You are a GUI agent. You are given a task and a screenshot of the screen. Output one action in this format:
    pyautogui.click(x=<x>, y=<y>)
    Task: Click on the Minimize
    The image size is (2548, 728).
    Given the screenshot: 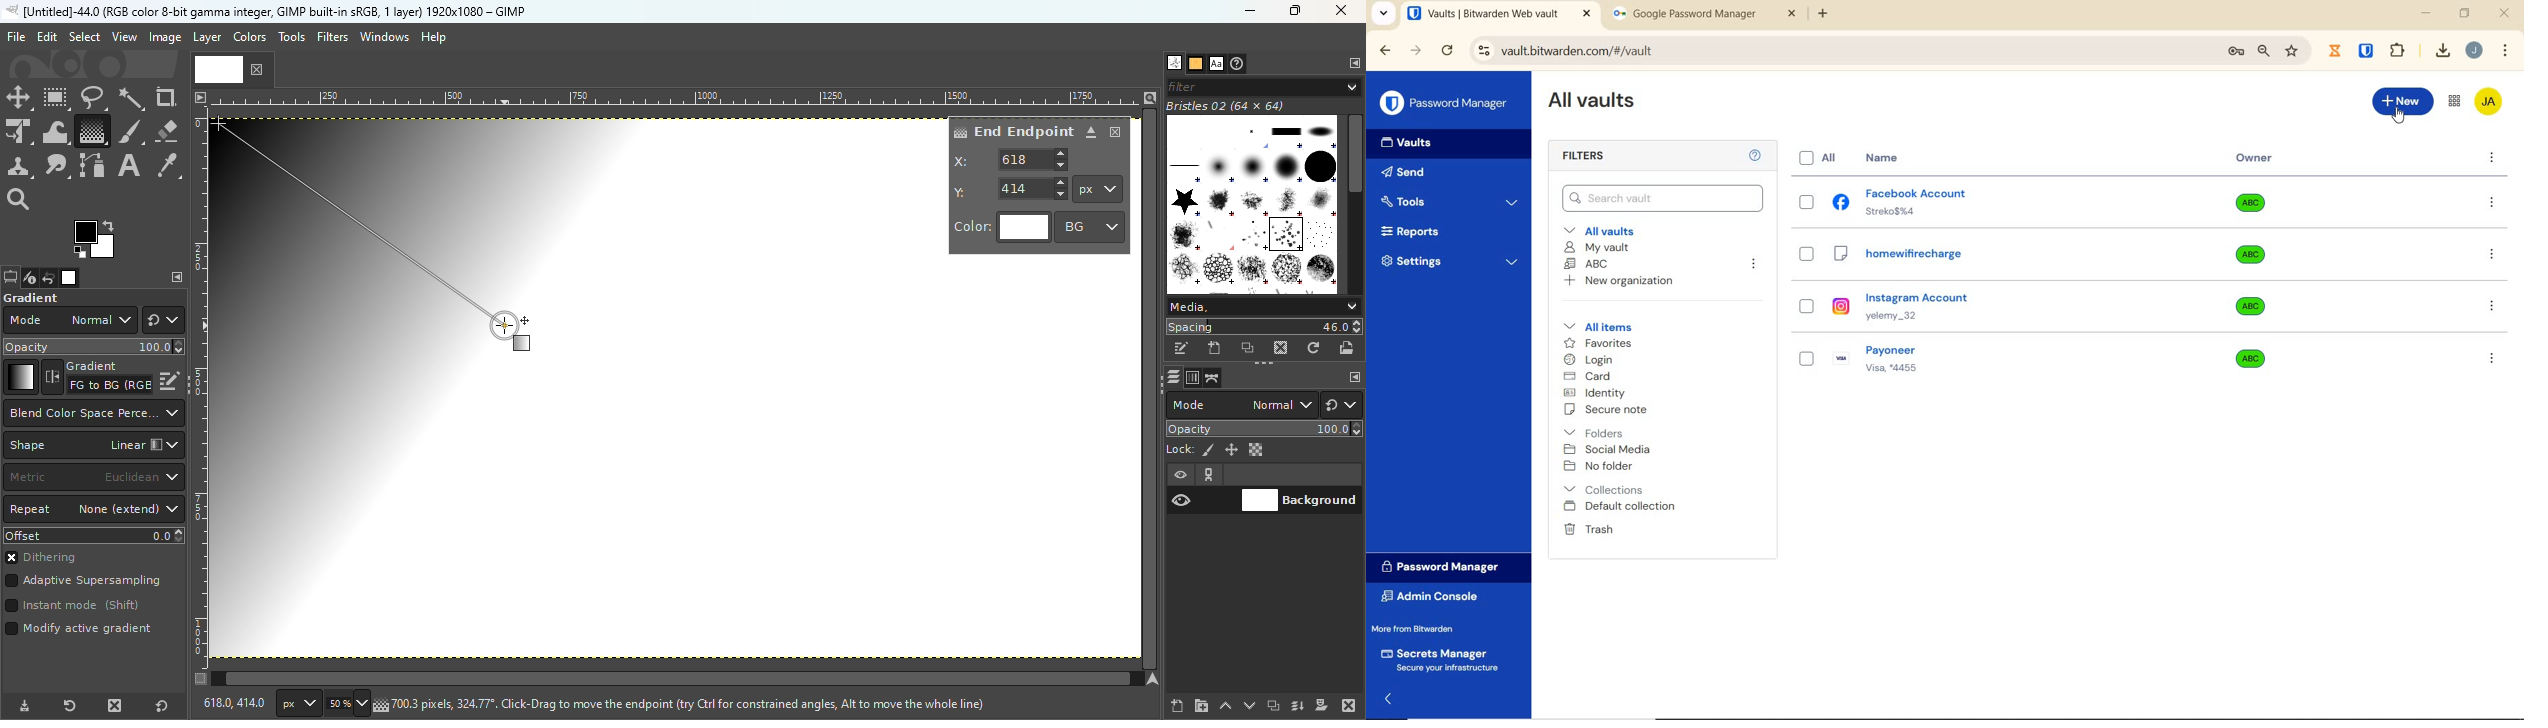 What is the action you would take?
    pyautogui.click(x=1247, y=11)
    